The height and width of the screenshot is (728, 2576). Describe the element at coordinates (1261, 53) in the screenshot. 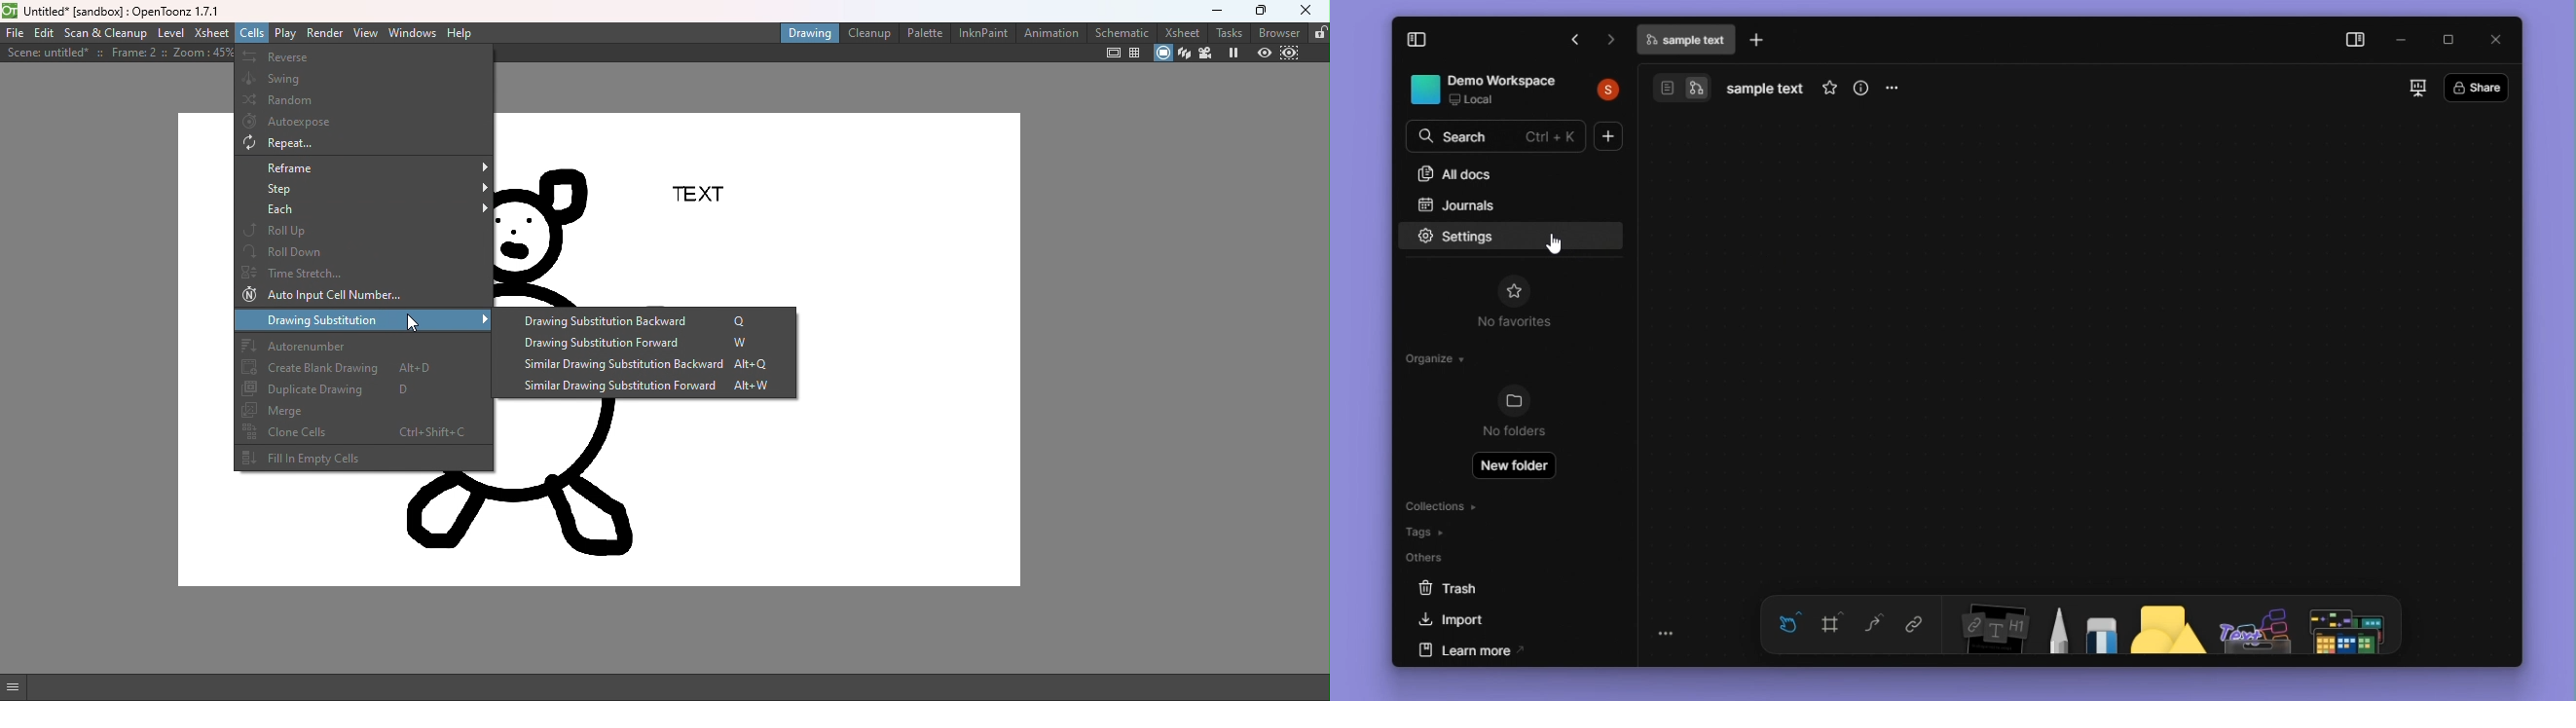

I see `Preview` at that location.